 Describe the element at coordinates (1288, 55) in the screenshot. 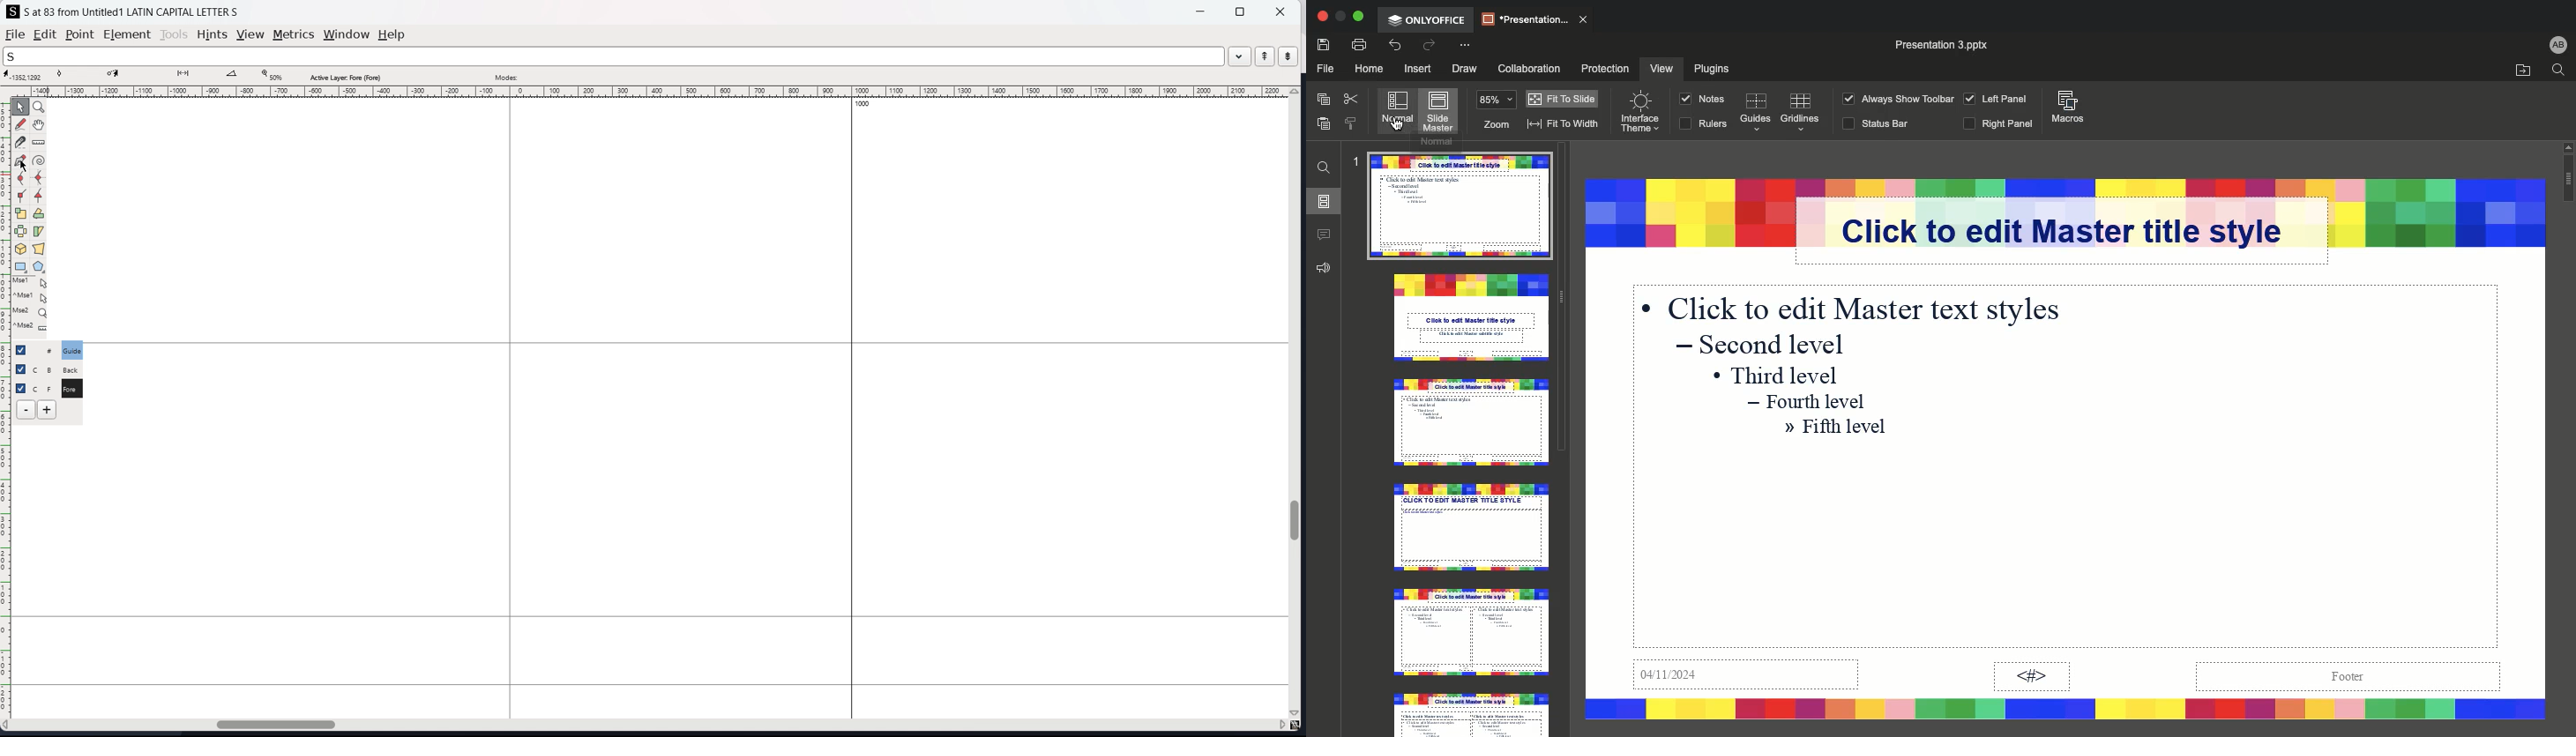

I see `next word in the word list` at that location.